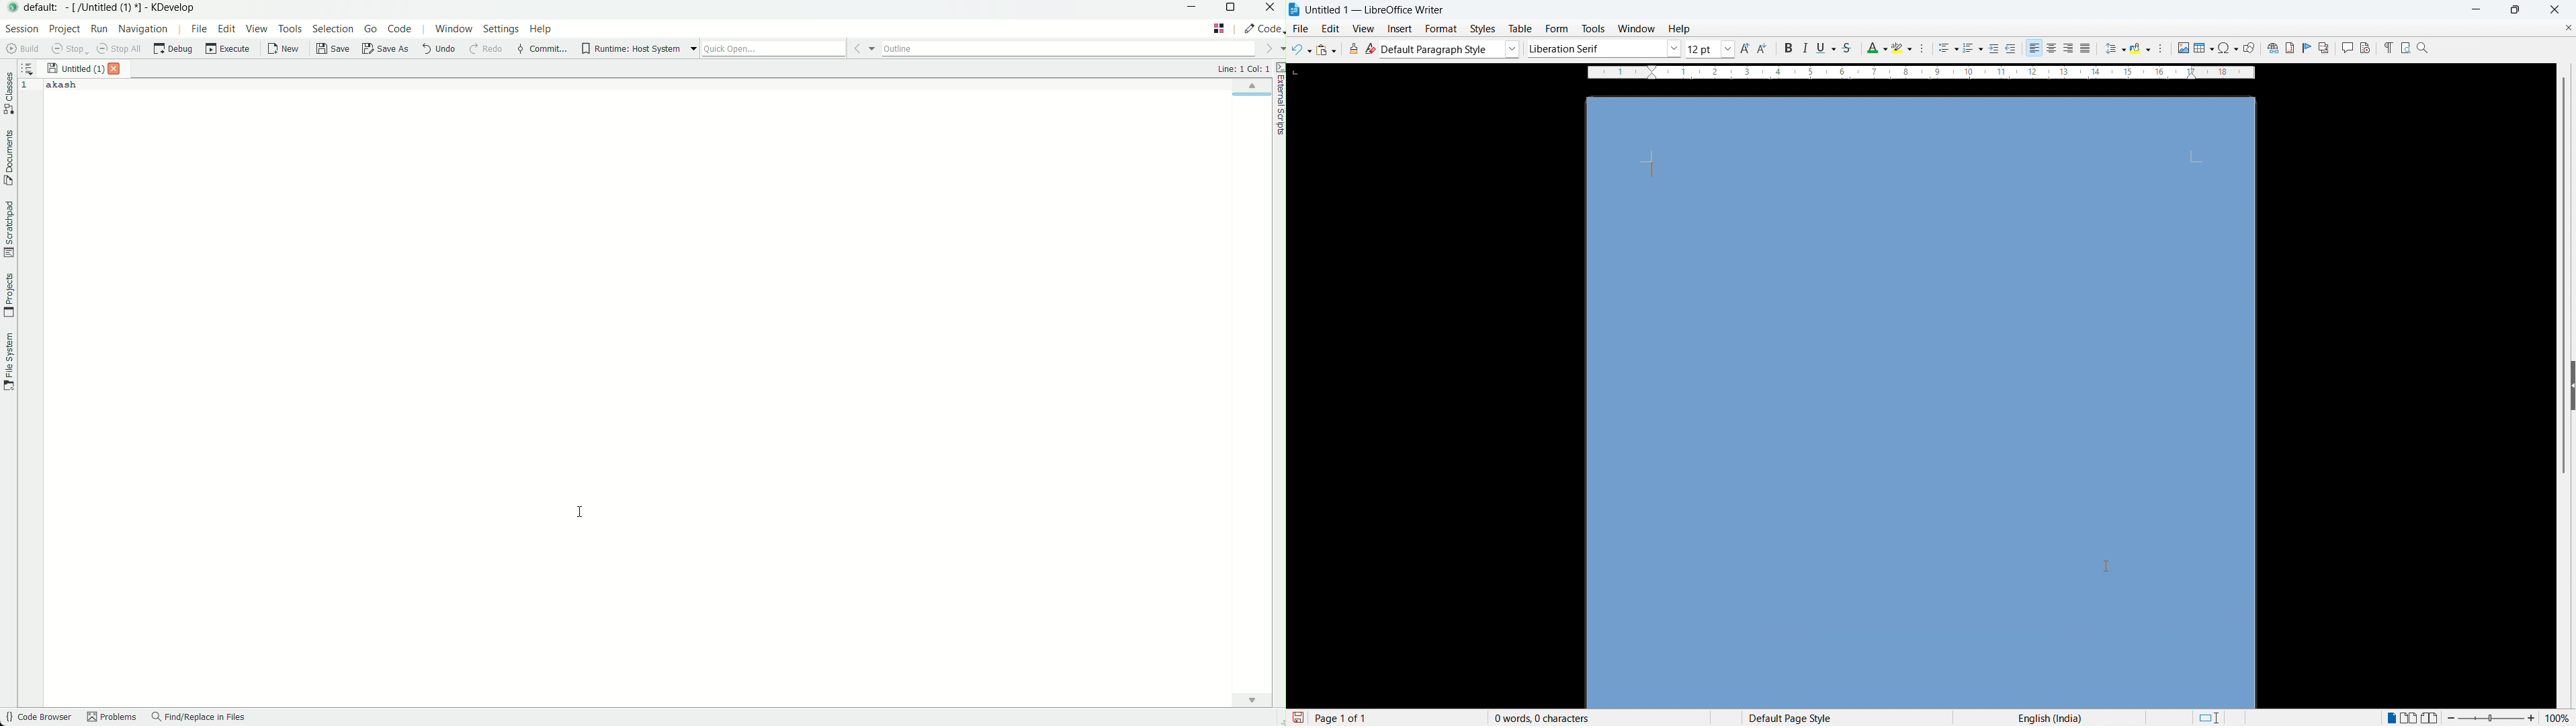  What do you see at coordinates (2572, 382) in the screenshot?
I see `expand sidebar` at bounding box center [2572, 382].